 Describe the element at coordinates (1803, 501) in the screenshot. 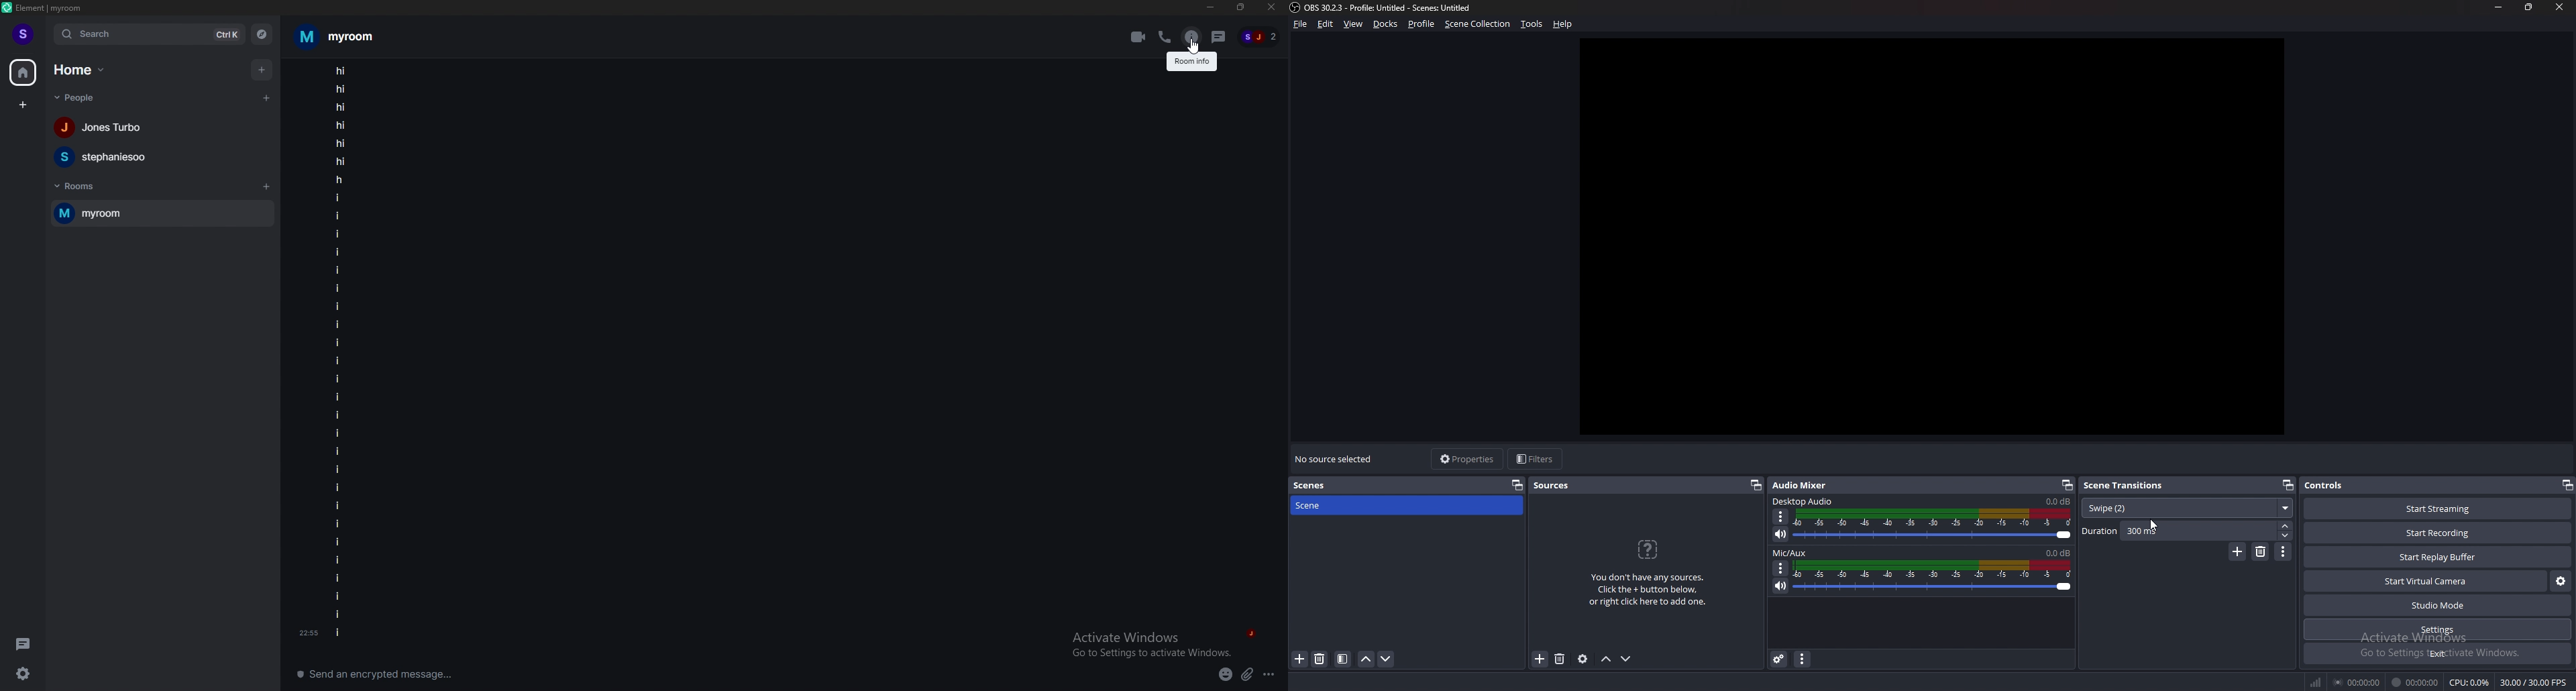

I see `desktop audio` at that location.